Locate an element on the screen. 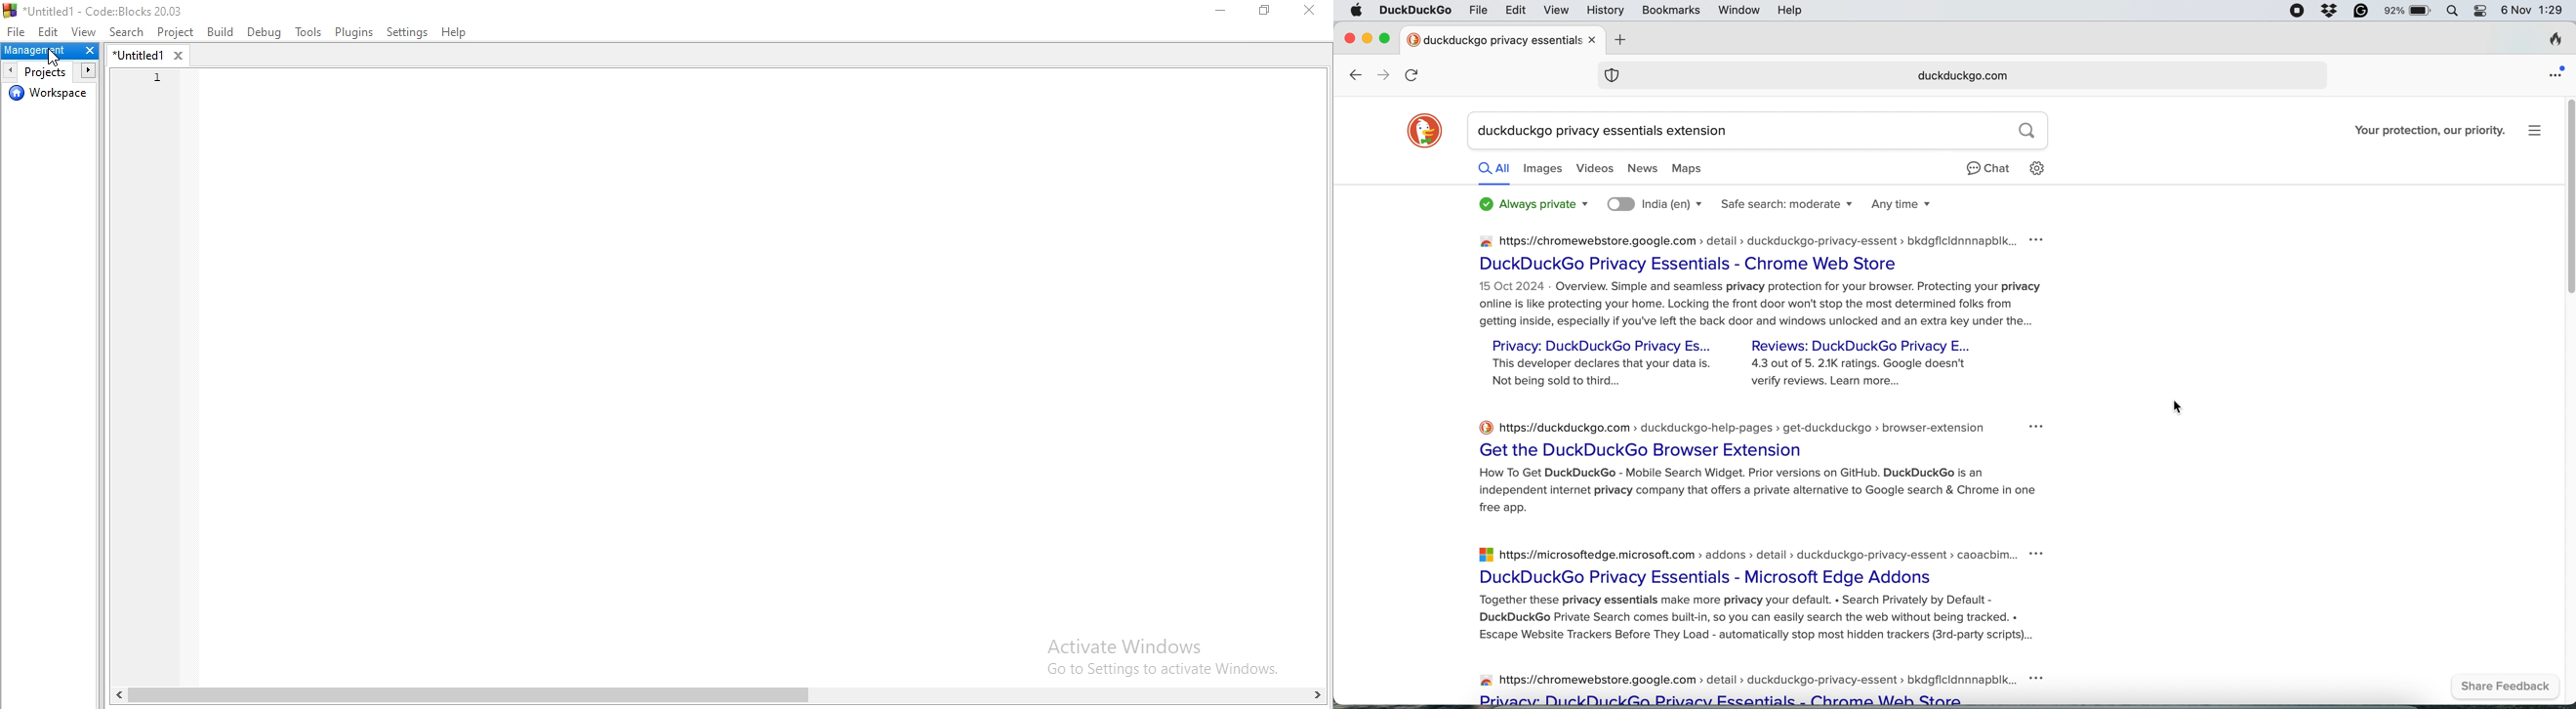 The width and height of the screenshot is (2576, 728). untitled1 is located at coordinates (155, 56).